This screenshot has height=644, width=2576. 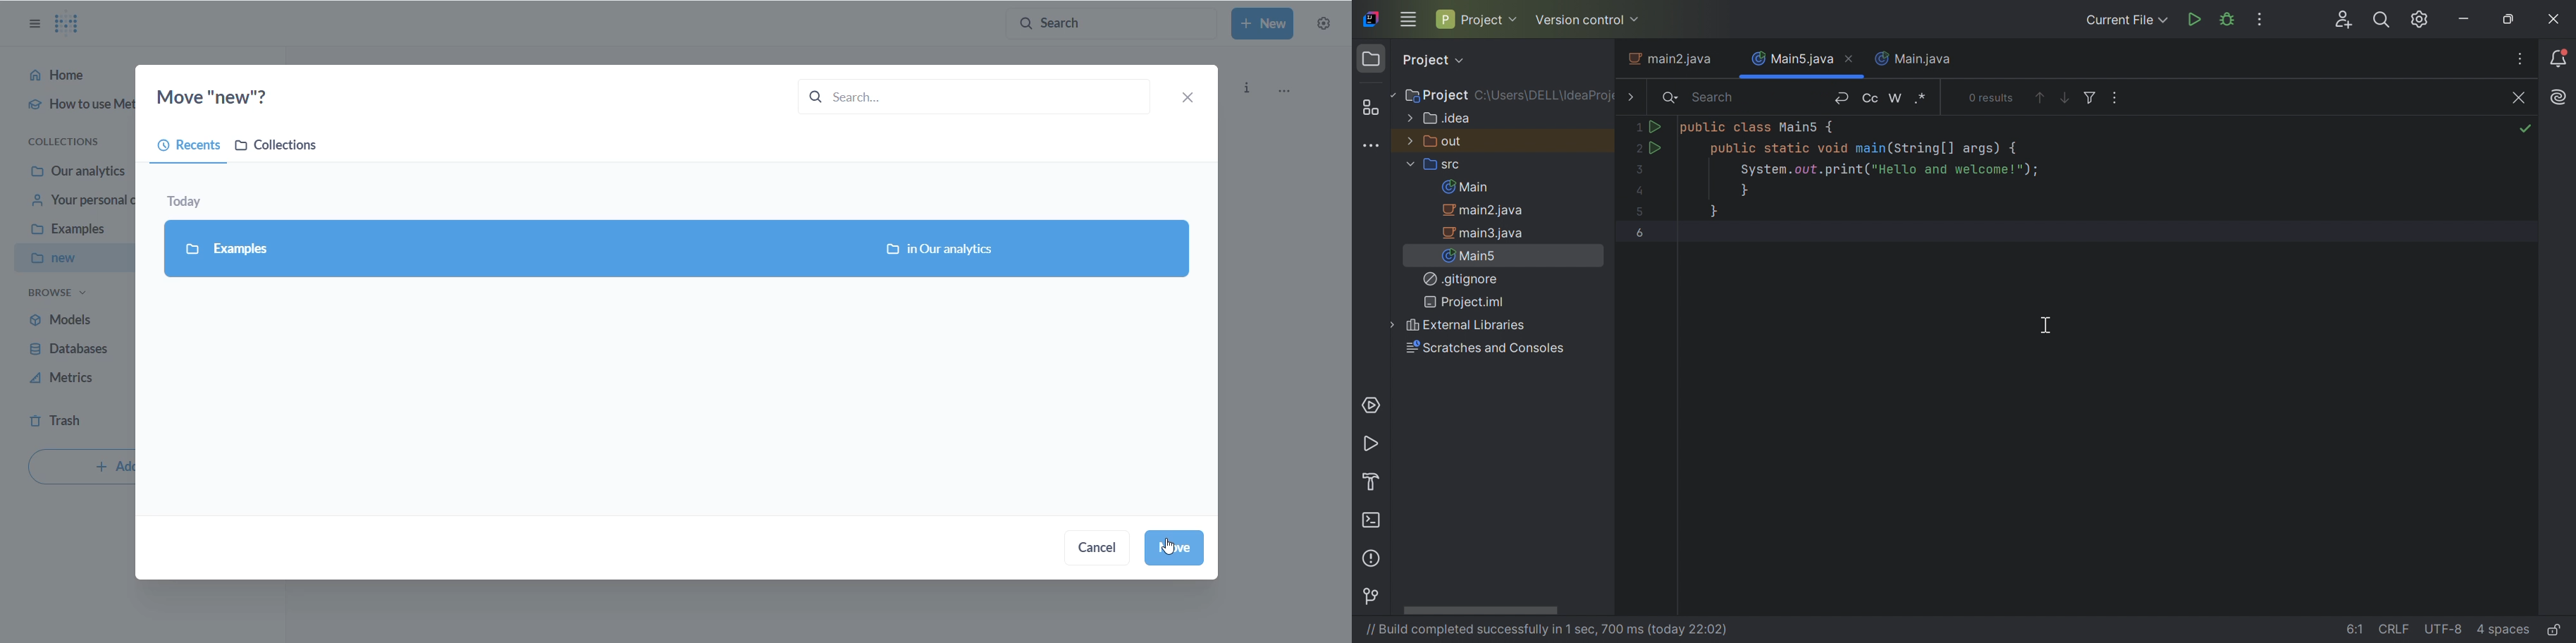 I want to click on MOVE, so click(x=1176, y=548).